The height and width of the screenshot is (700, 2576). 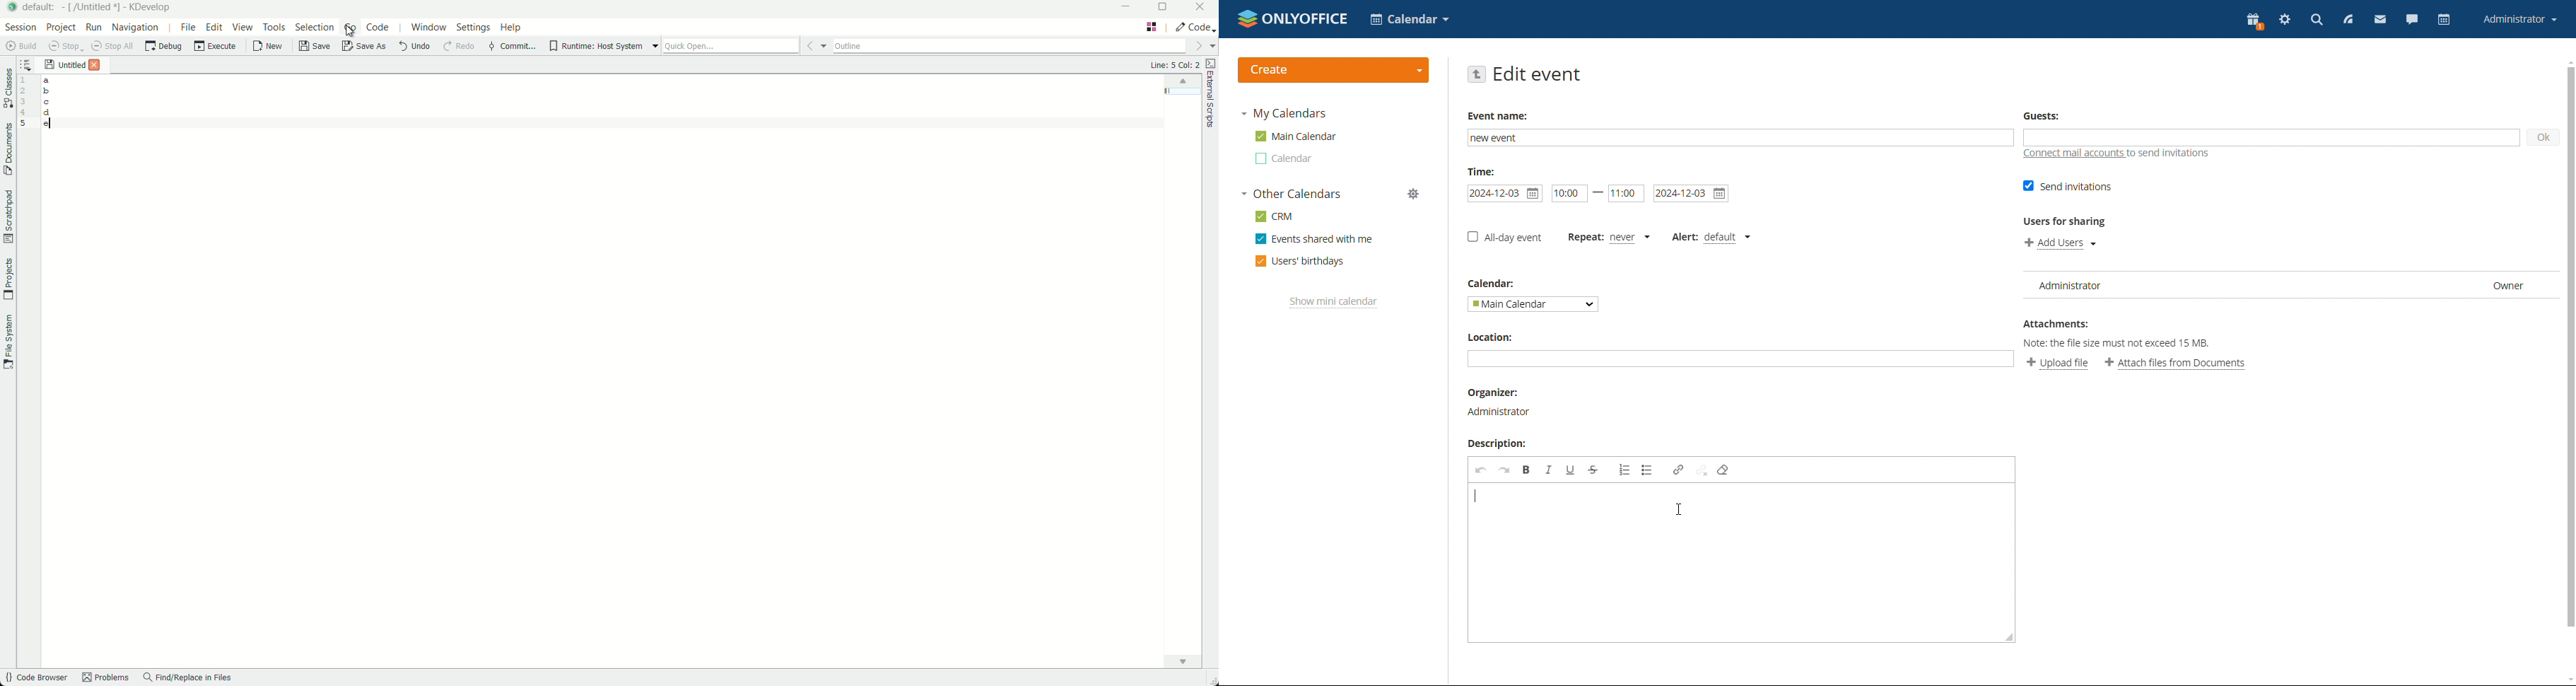 What do you see at coordinates (217, 48) in the screenshot?
I see `execute` at bounding box center [217, 48].